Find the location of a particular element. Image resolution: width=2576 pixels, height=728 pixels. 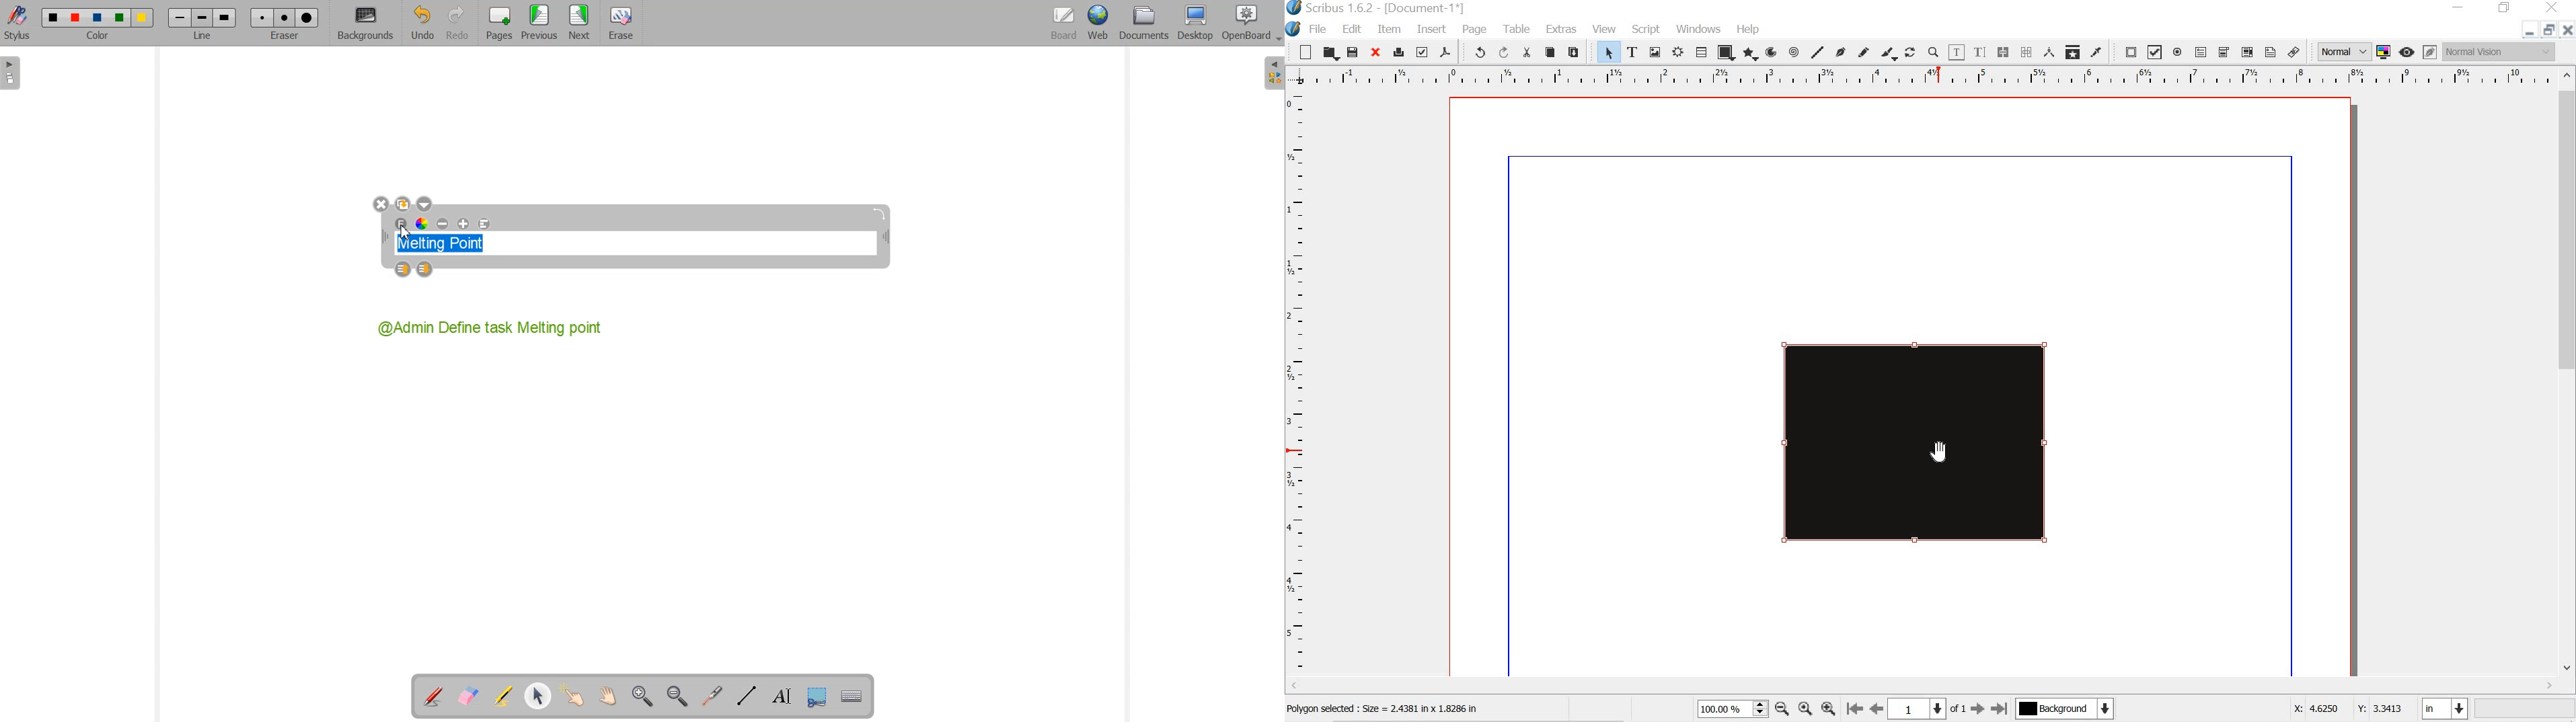

zoom to is located at coordinates (1804, 709).